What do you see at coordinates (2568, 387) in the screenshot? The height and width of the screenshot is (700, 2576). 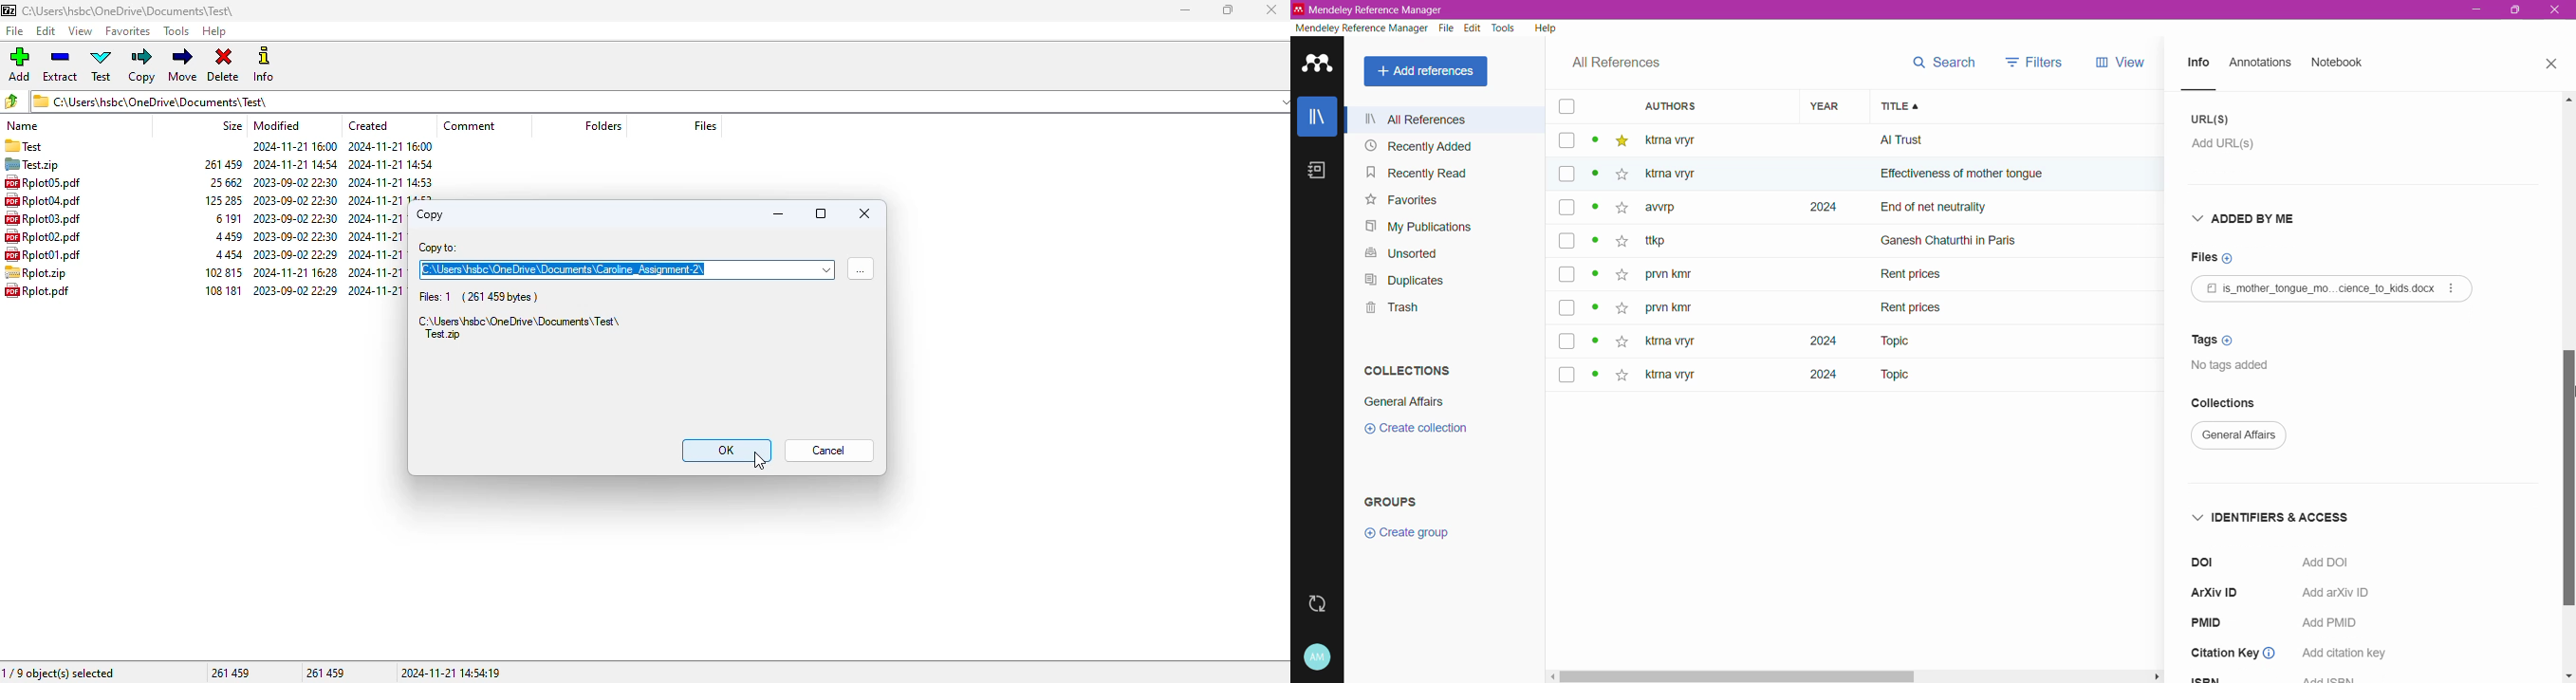 I see `Vertical Scroll Bar dragged to final position` at bounding box center [2568, 387].